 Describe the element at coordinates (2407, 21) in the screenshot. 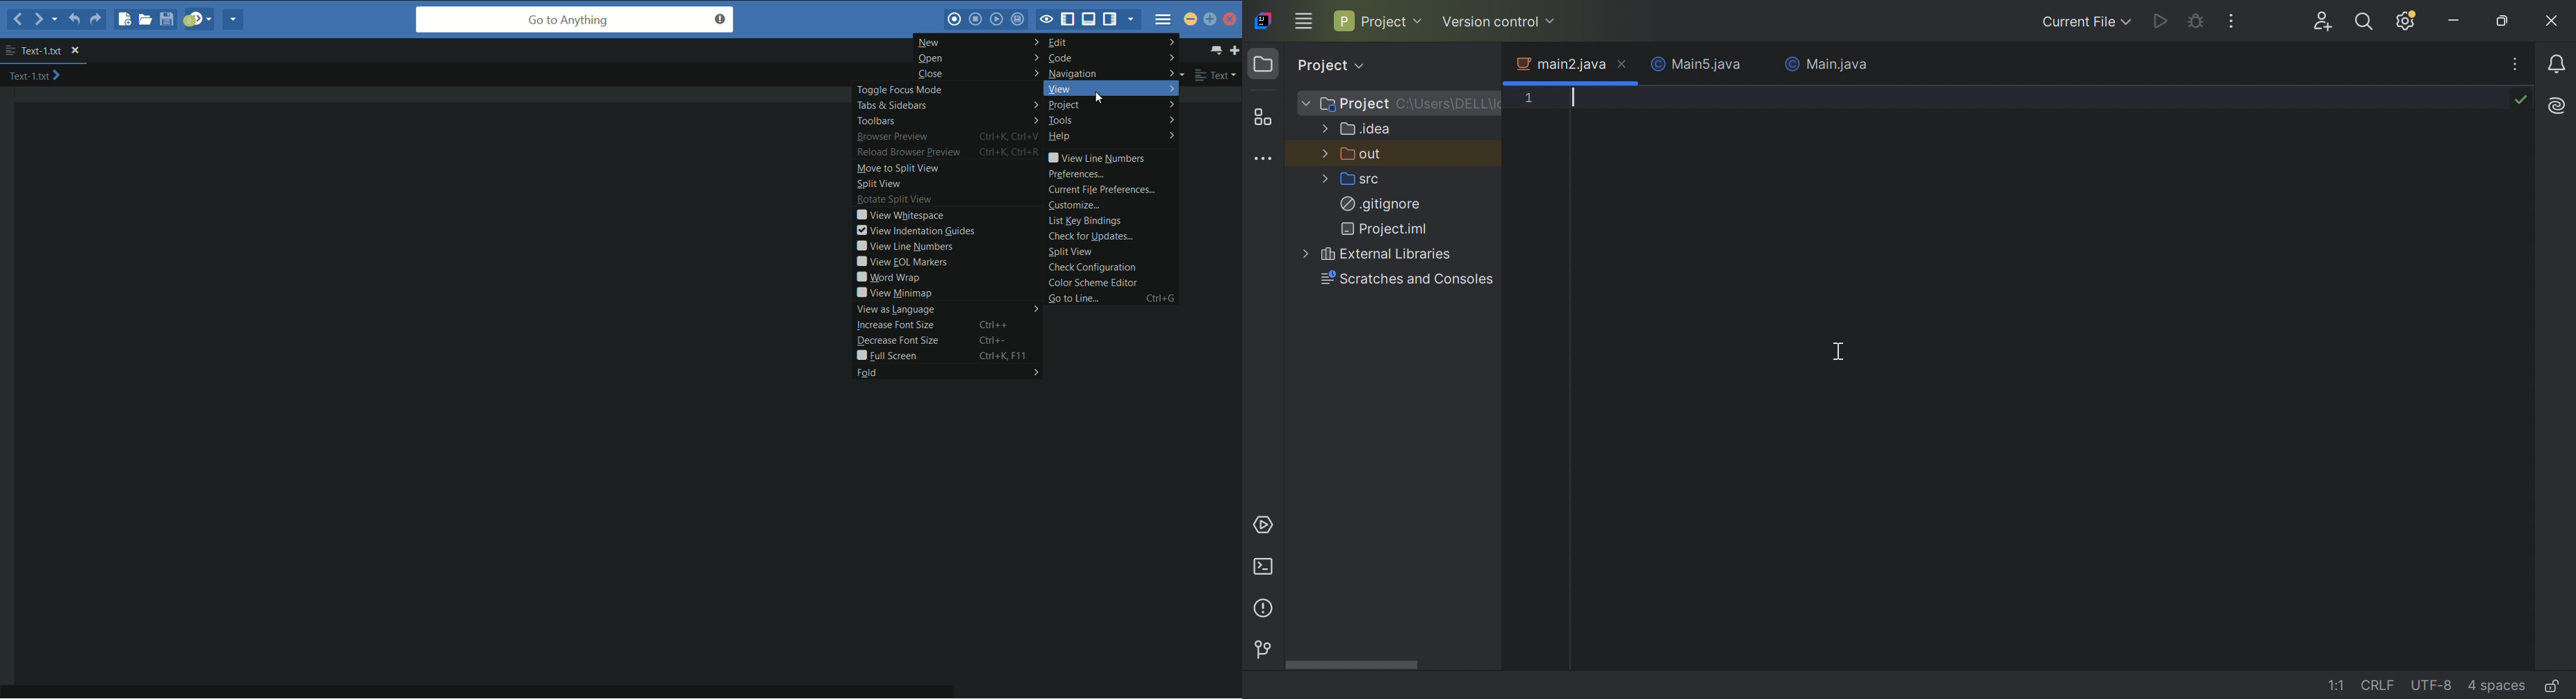

I see `Updates available. IDE and Project Settings.` at that location.